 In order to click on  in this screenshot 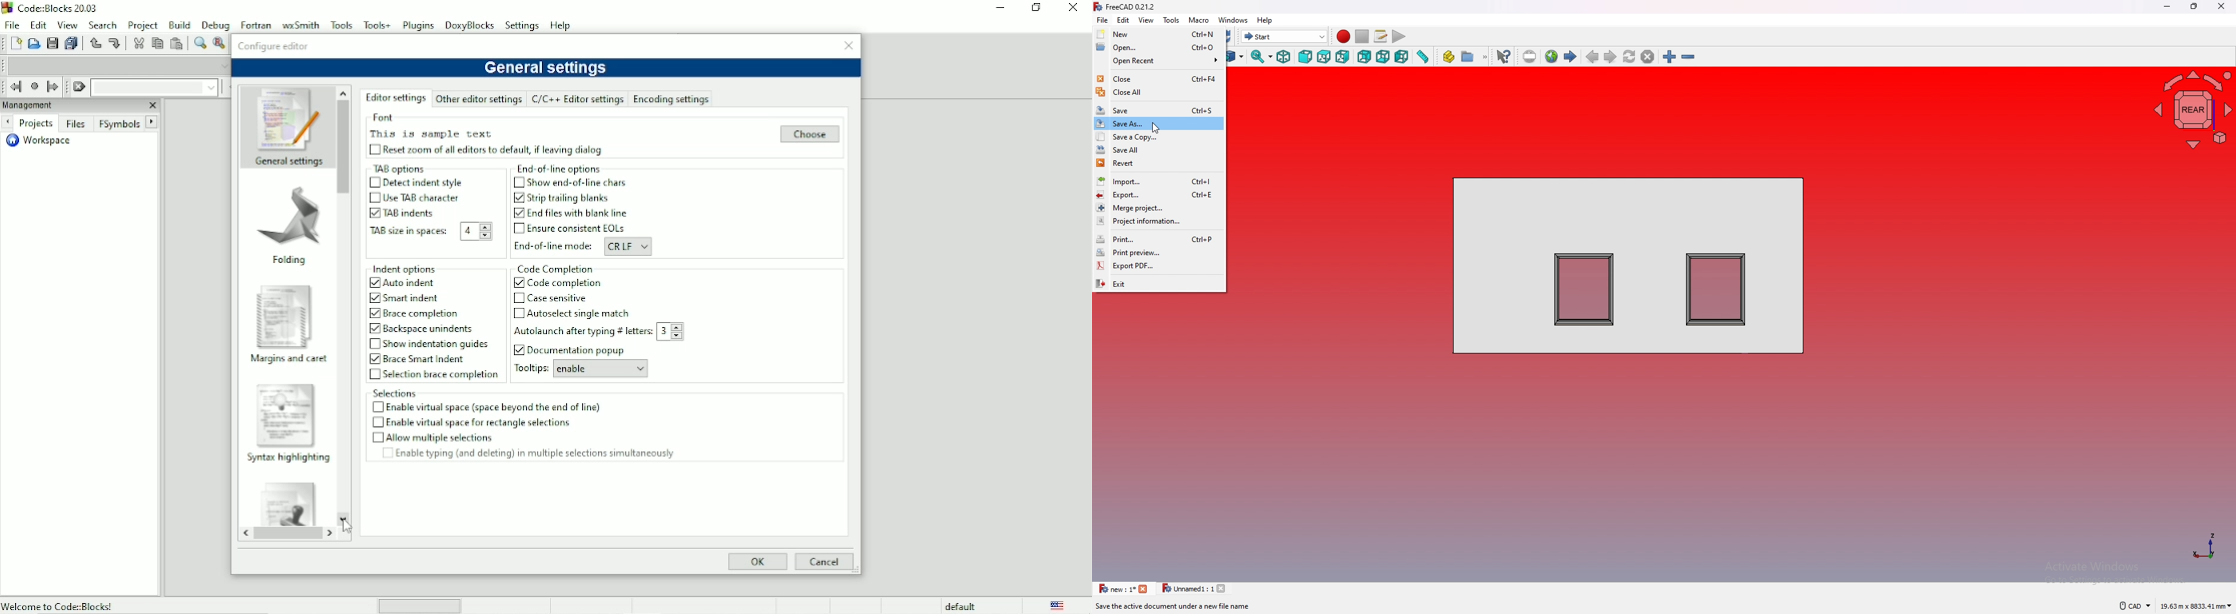, I will do `click(372, 313)`.